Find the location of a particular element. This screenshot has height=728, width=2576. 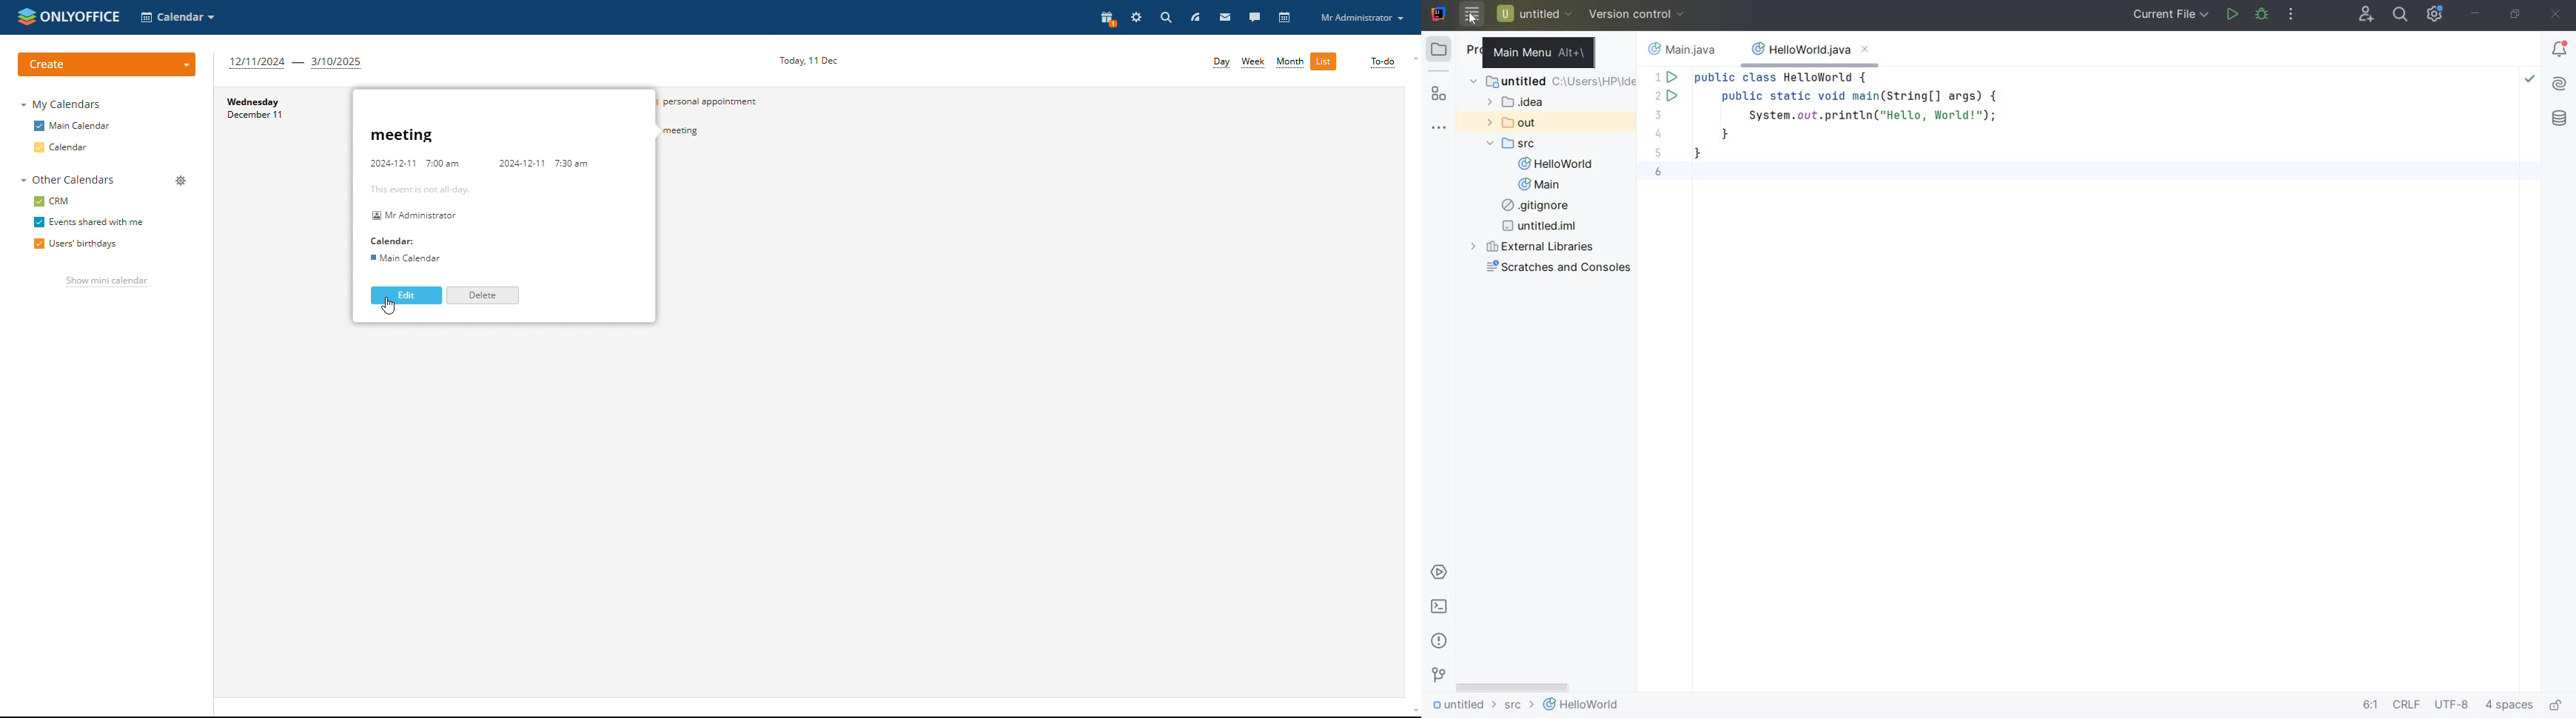

AI Assistant is located at coordinates (2560, 86).